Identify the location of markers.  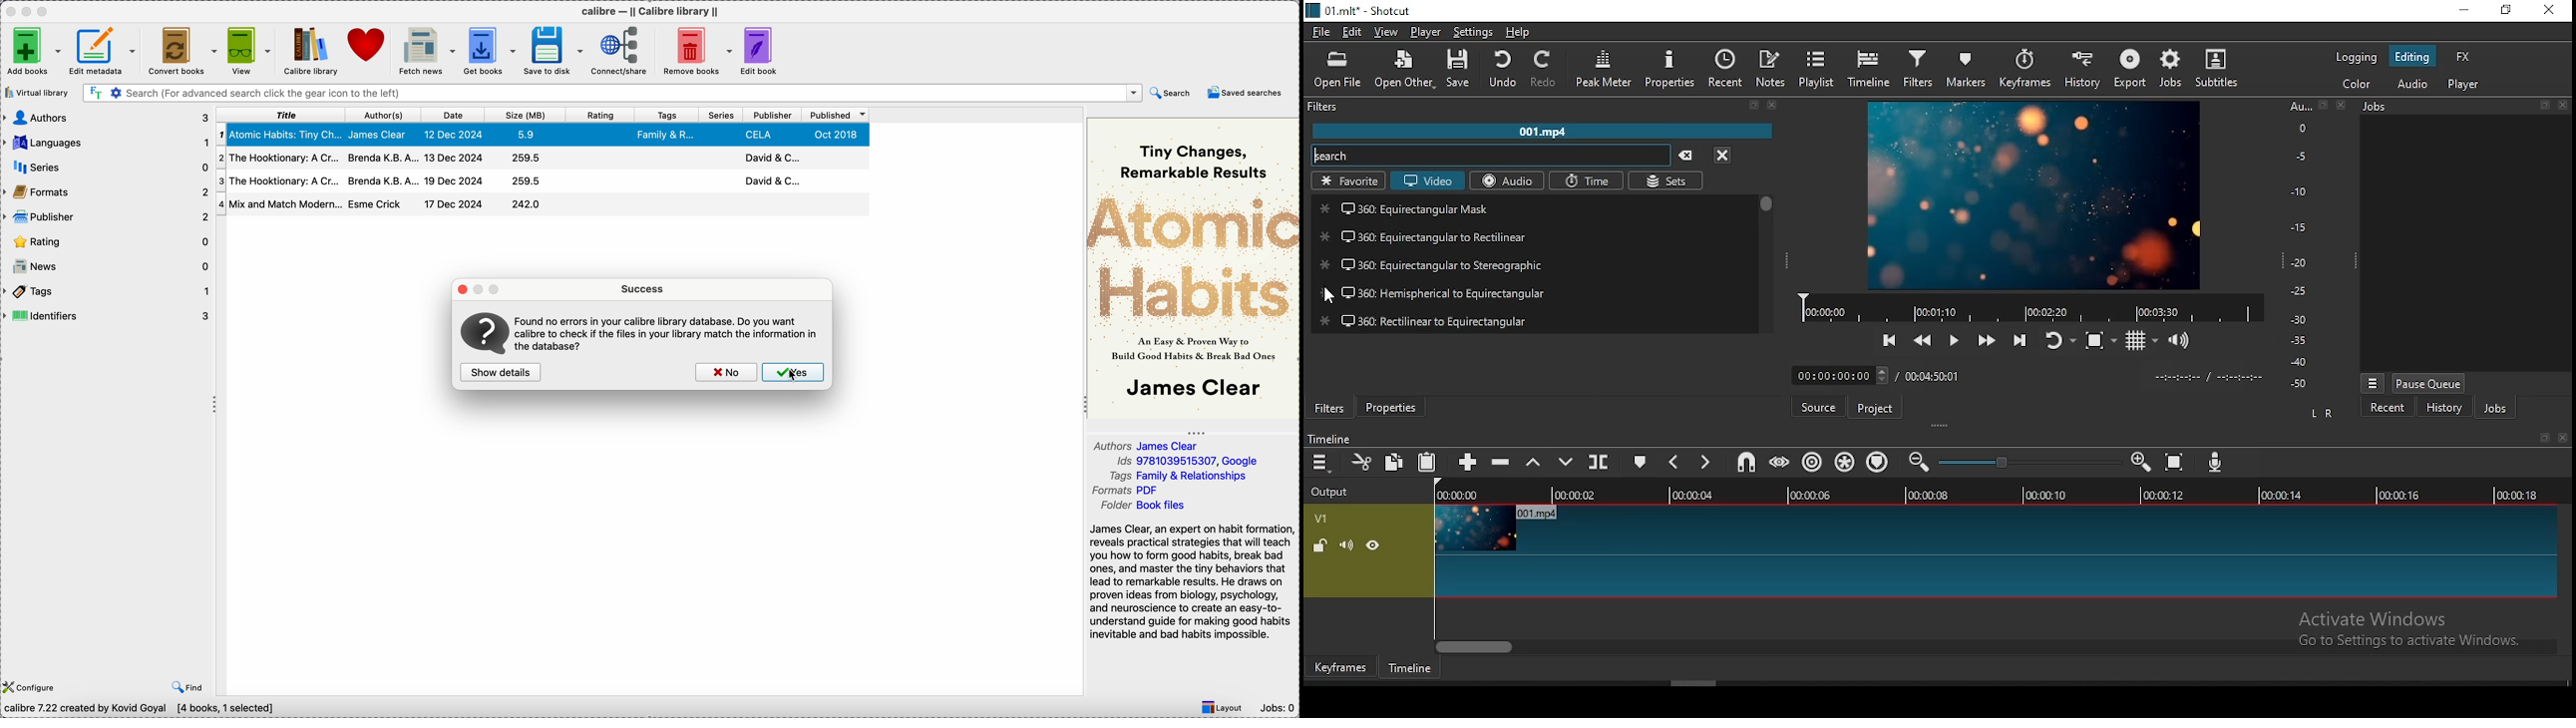
(1968, 68).